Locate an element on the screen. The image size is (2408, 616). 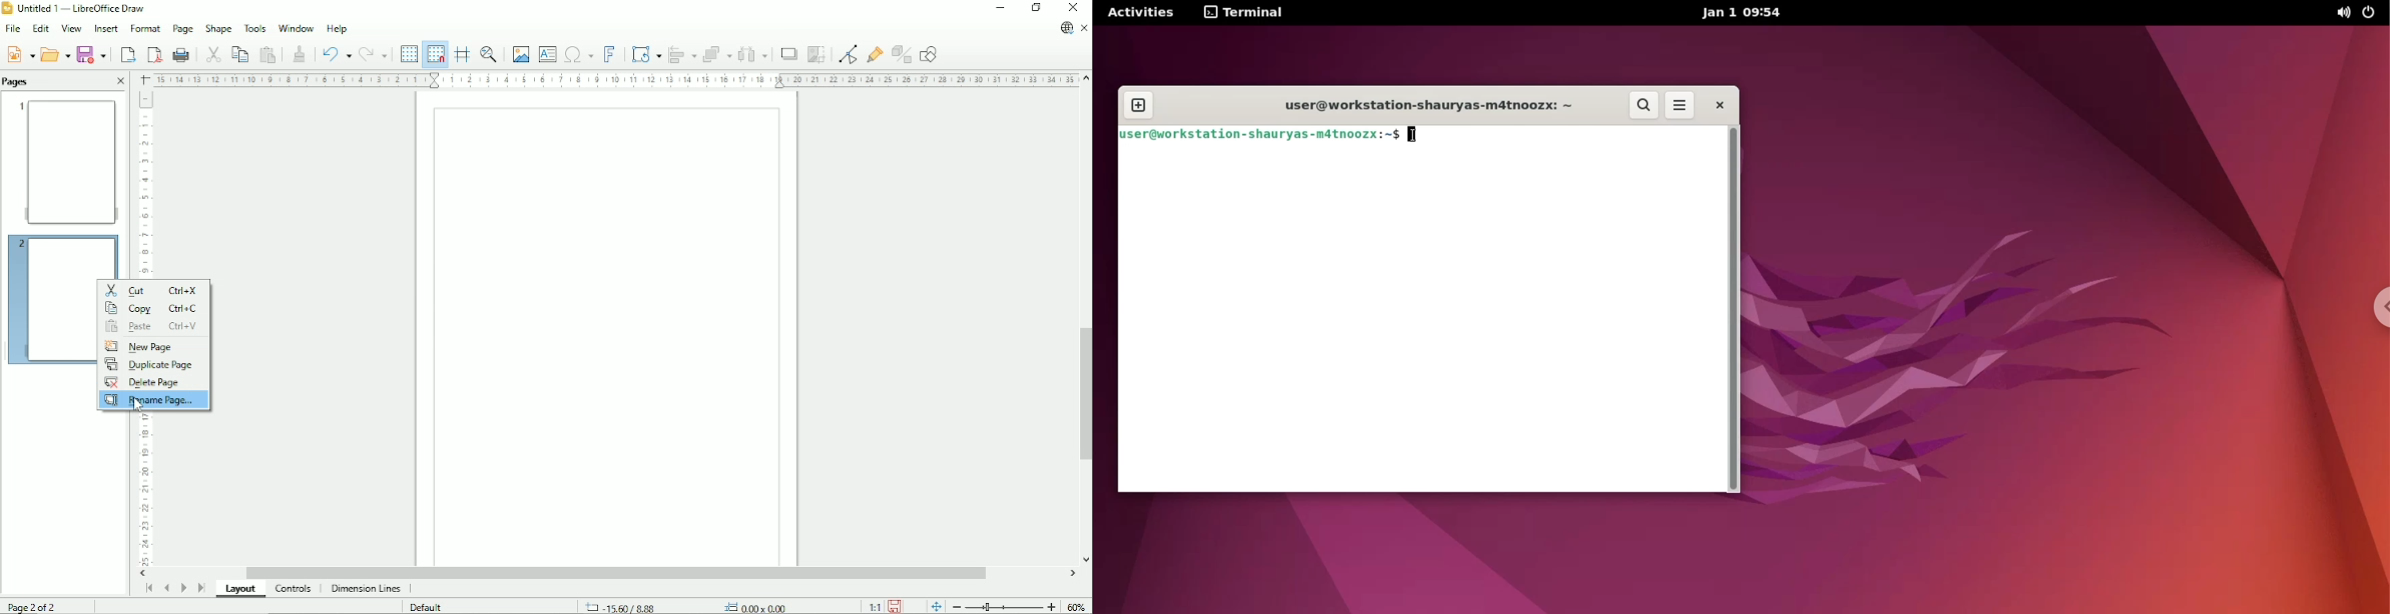
Close is located at coordinates (120, 82).